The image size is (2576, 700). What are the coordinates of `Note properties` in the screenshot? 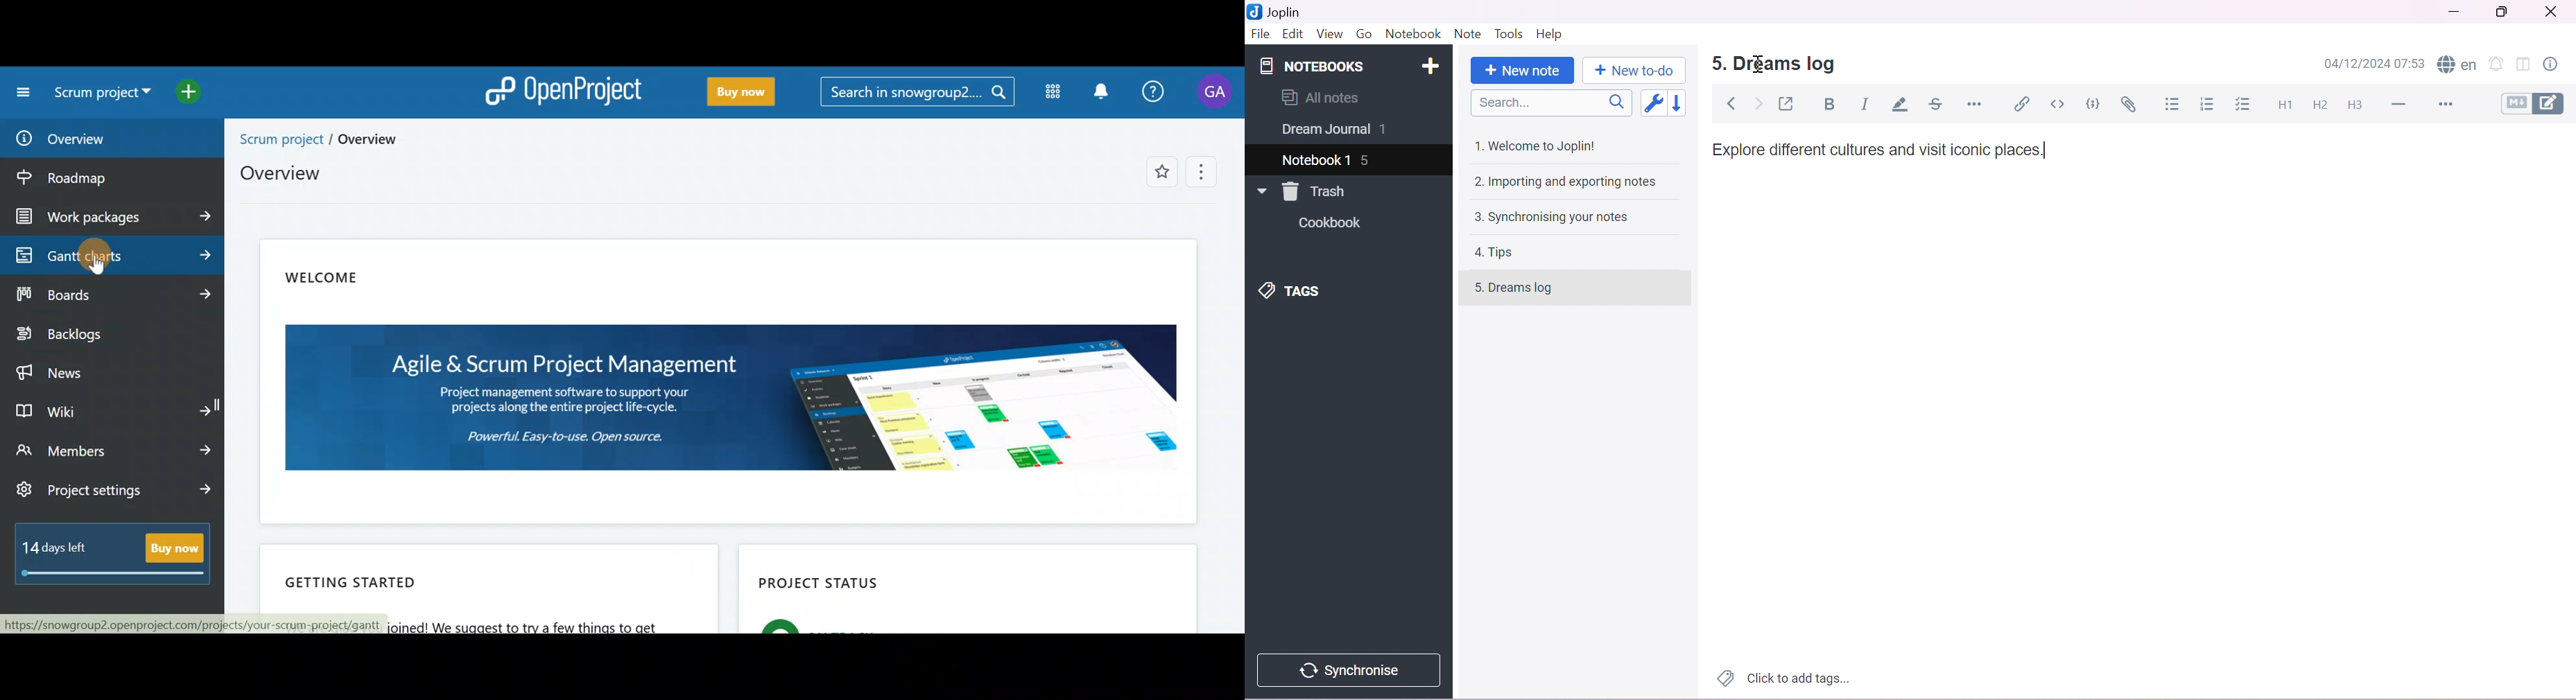 It's located at (2557, 63).